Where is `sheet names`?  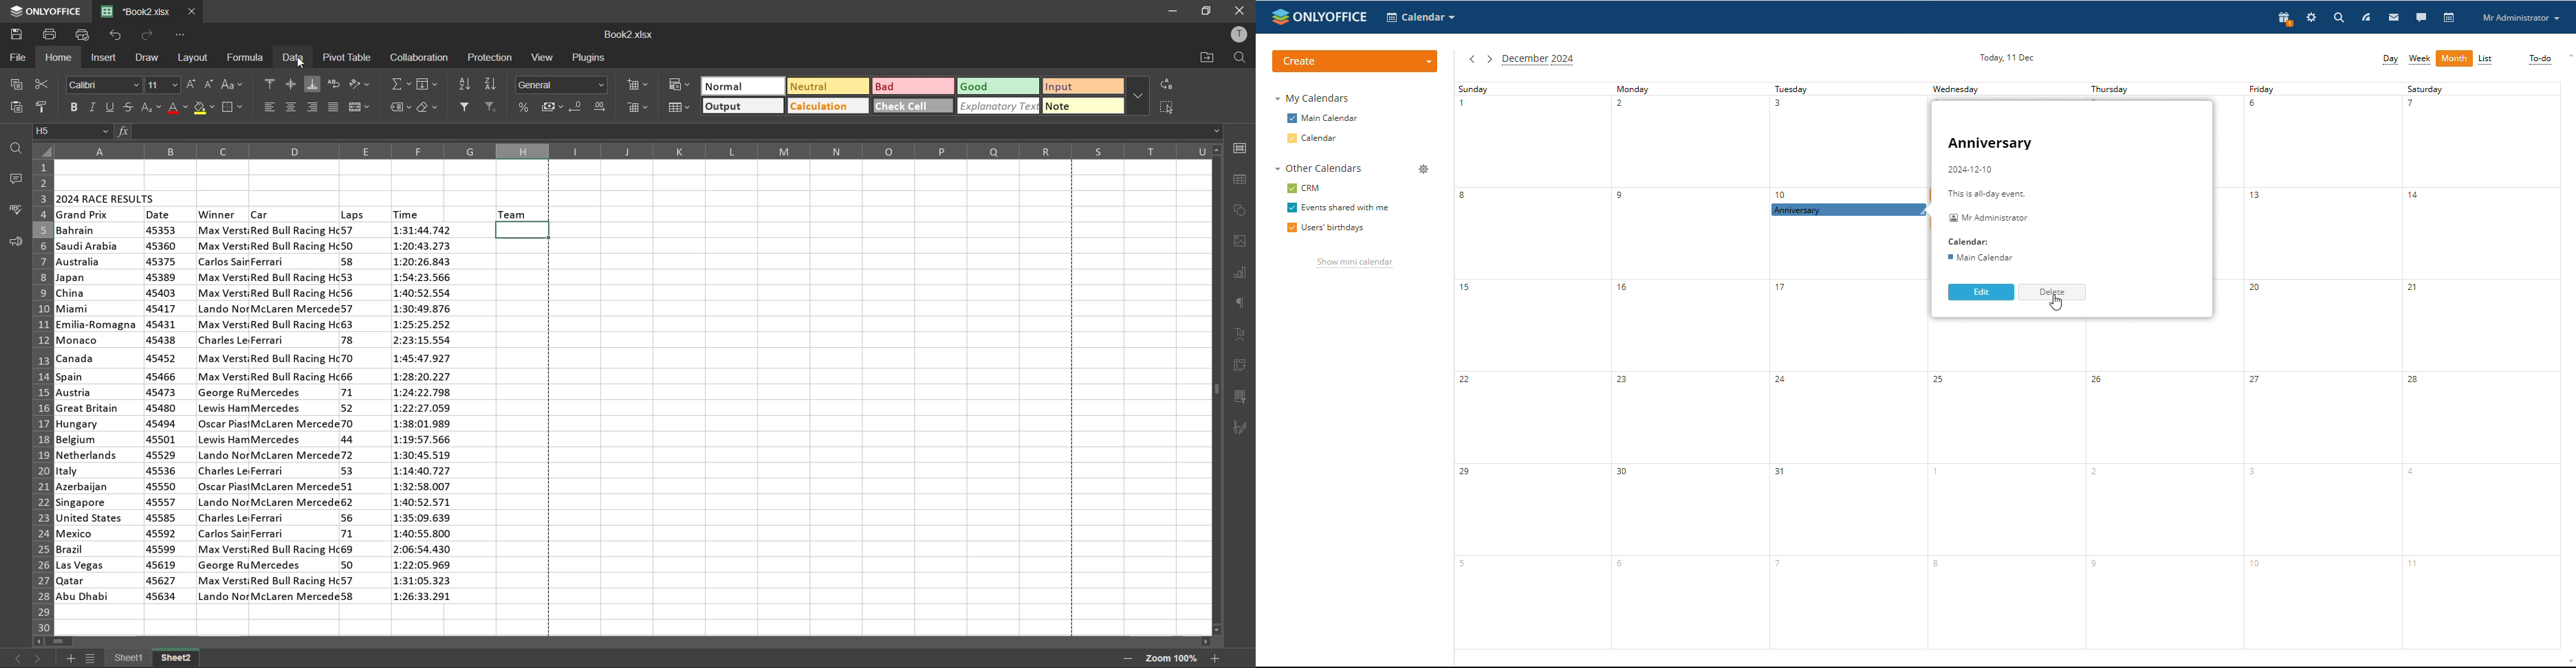
sheet names is located at coordinates (153, 660).